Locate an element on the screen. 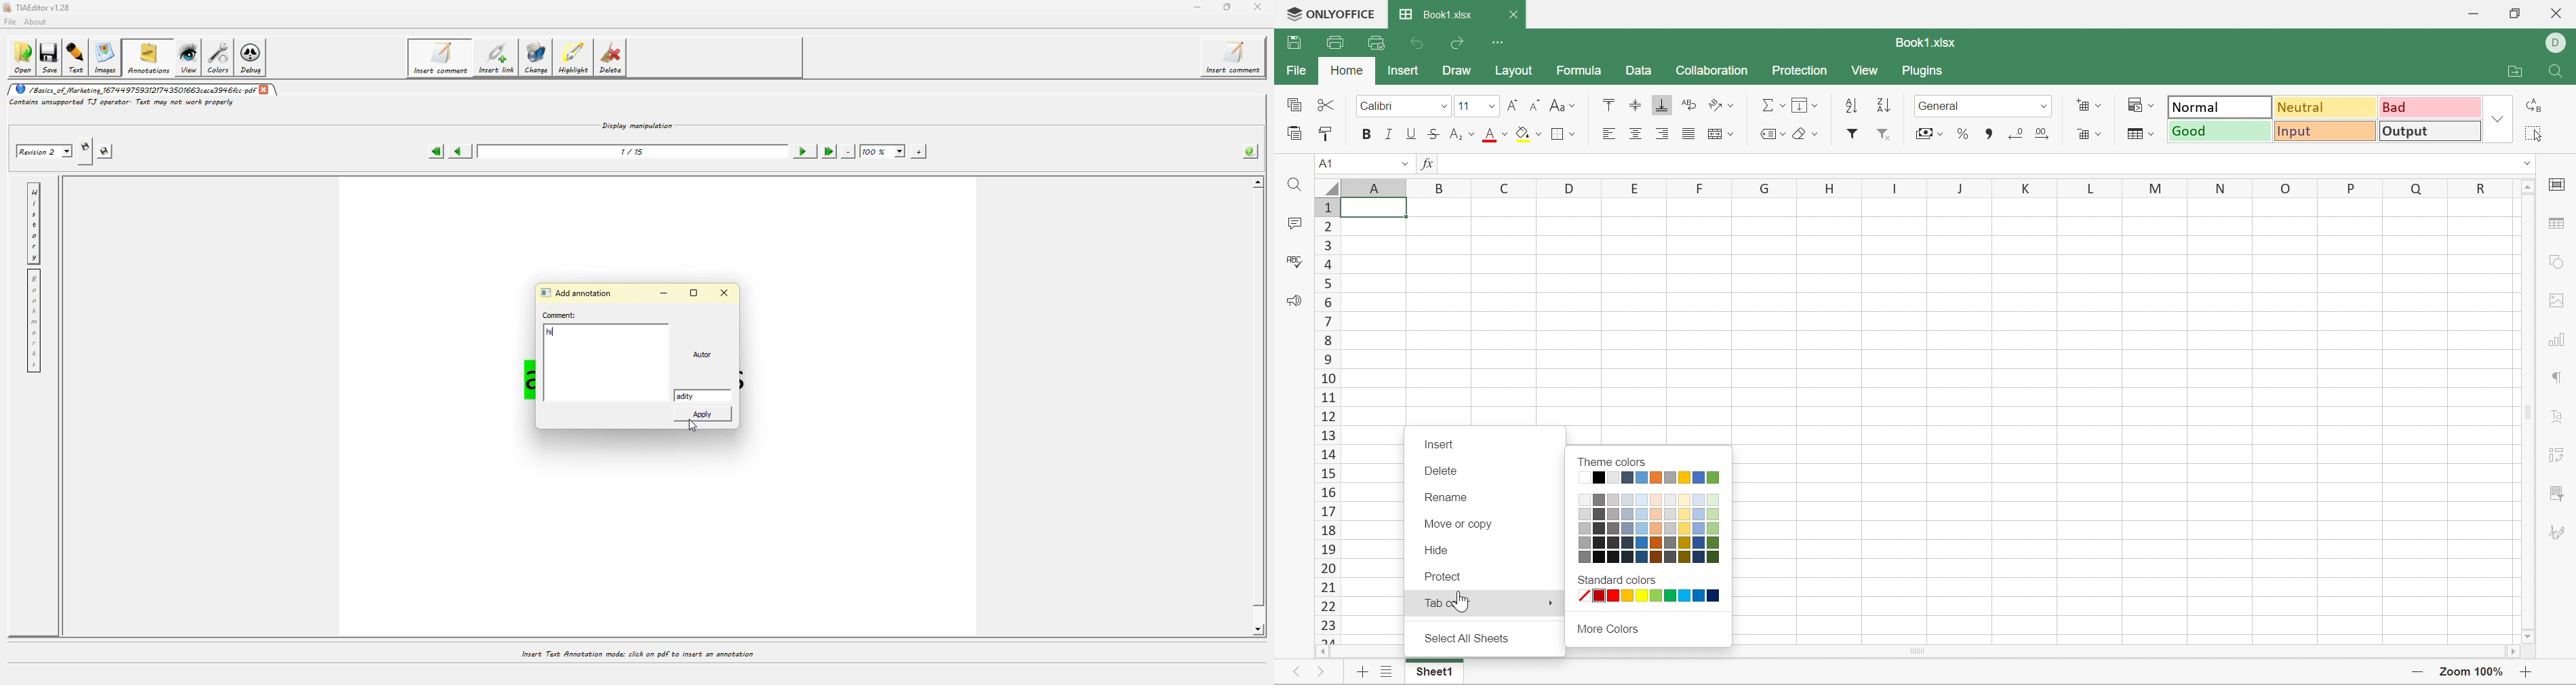 The width and height of the screenshot is (2576, 700). Plugins is located at coordinates (1924, 71).